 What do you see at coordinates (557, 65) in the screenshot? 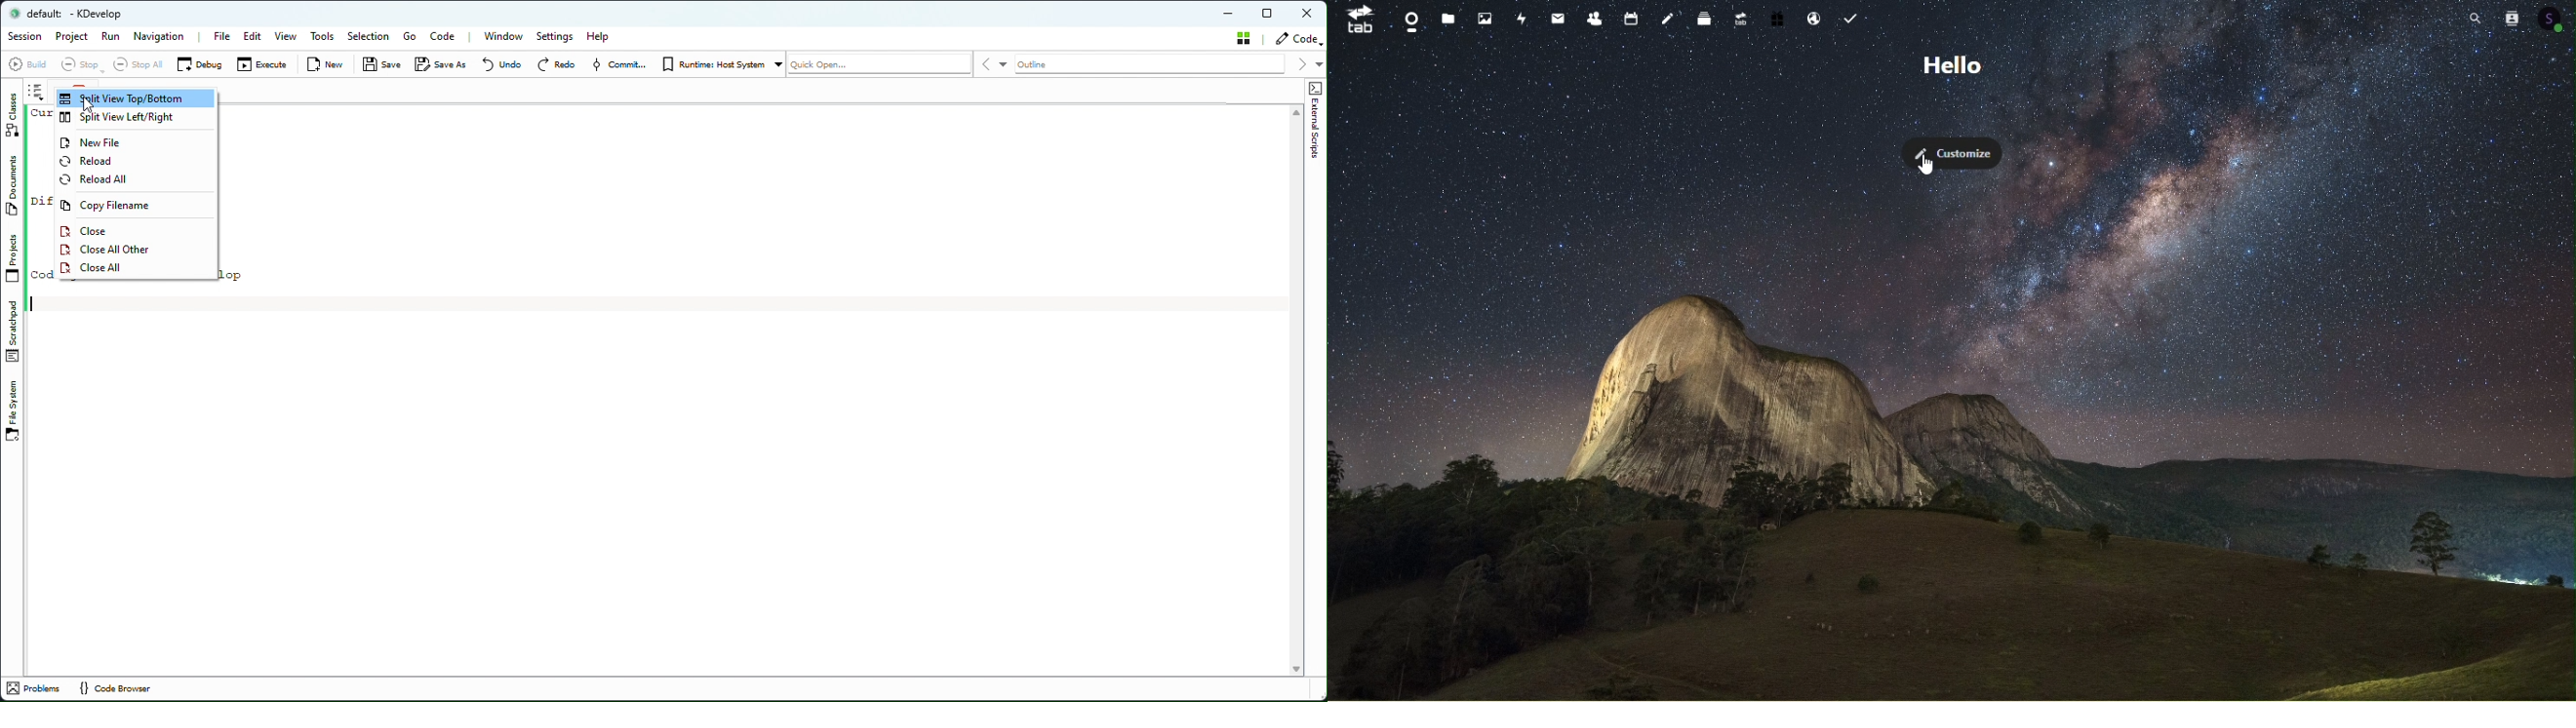
I see `Redo` at bounding box center [557, 65].